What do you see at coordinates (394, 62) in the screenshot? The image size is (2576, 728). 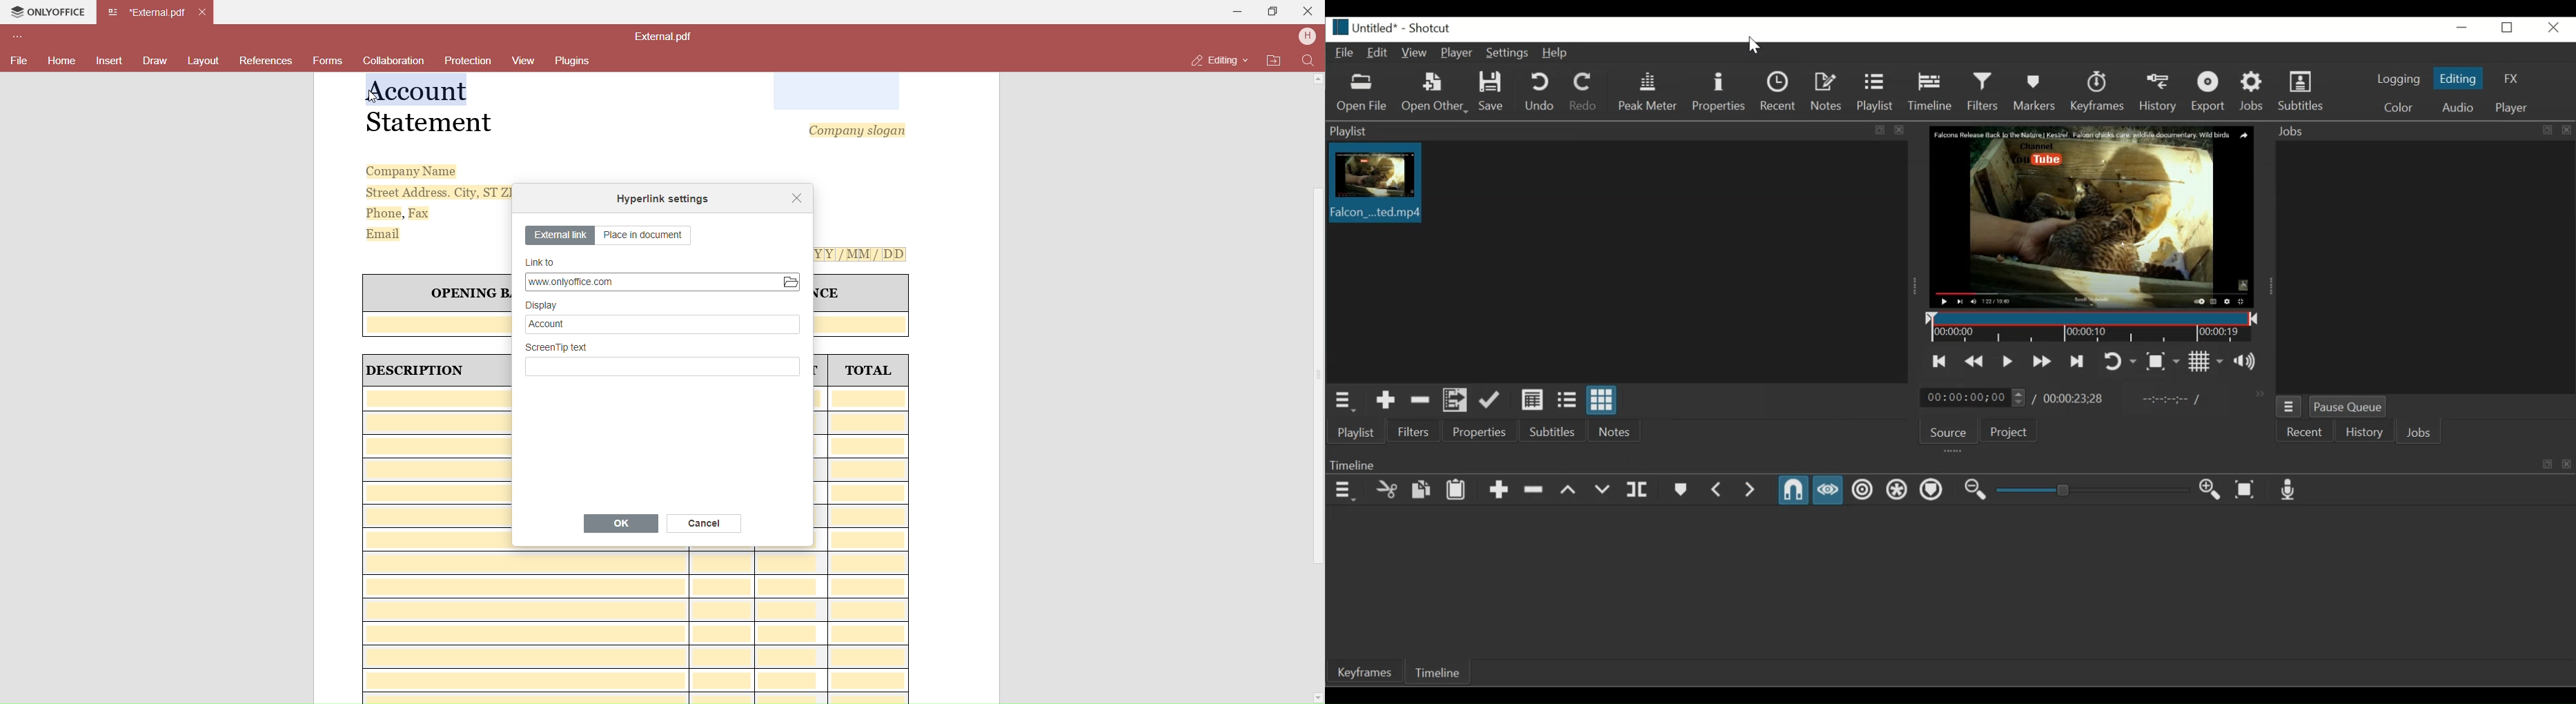 I see `Collaboration` at bounding box center [394, 62].